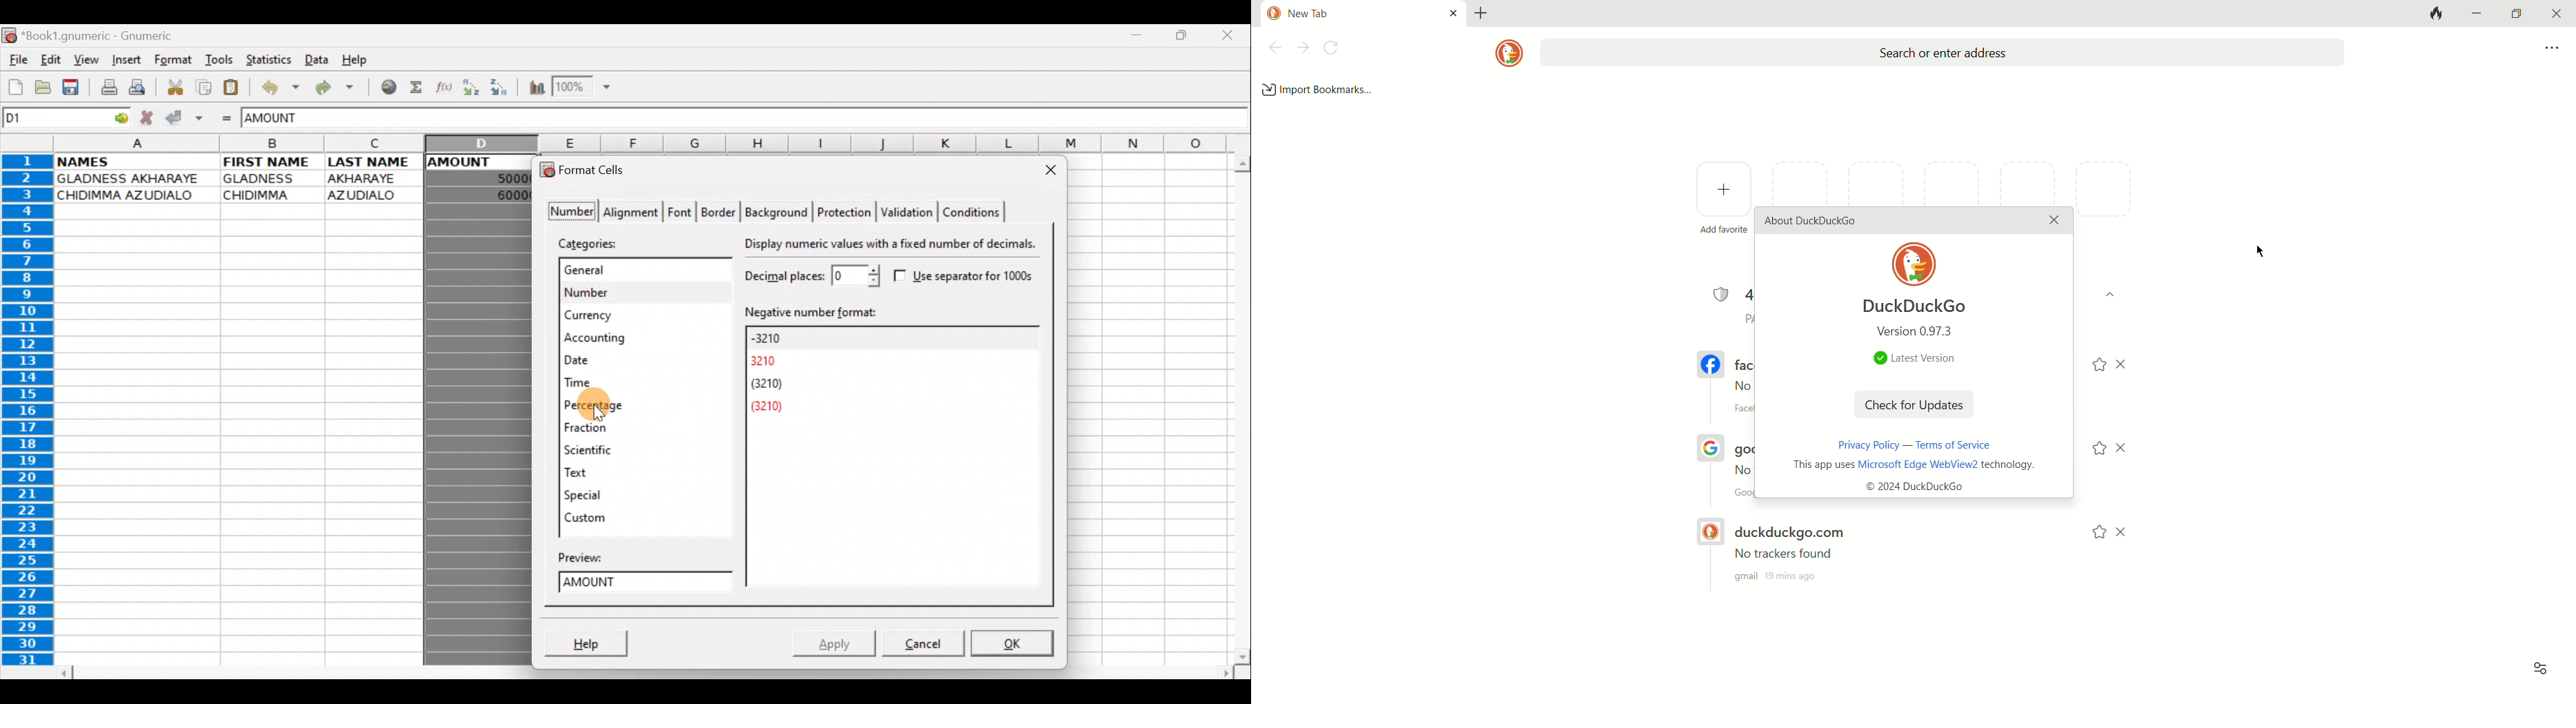 The width and height of the screenshot is (2576, 728). What do you see at coordinates (495, 177) in the screenshot?
I see `50000` at bounding box center [495, 177].